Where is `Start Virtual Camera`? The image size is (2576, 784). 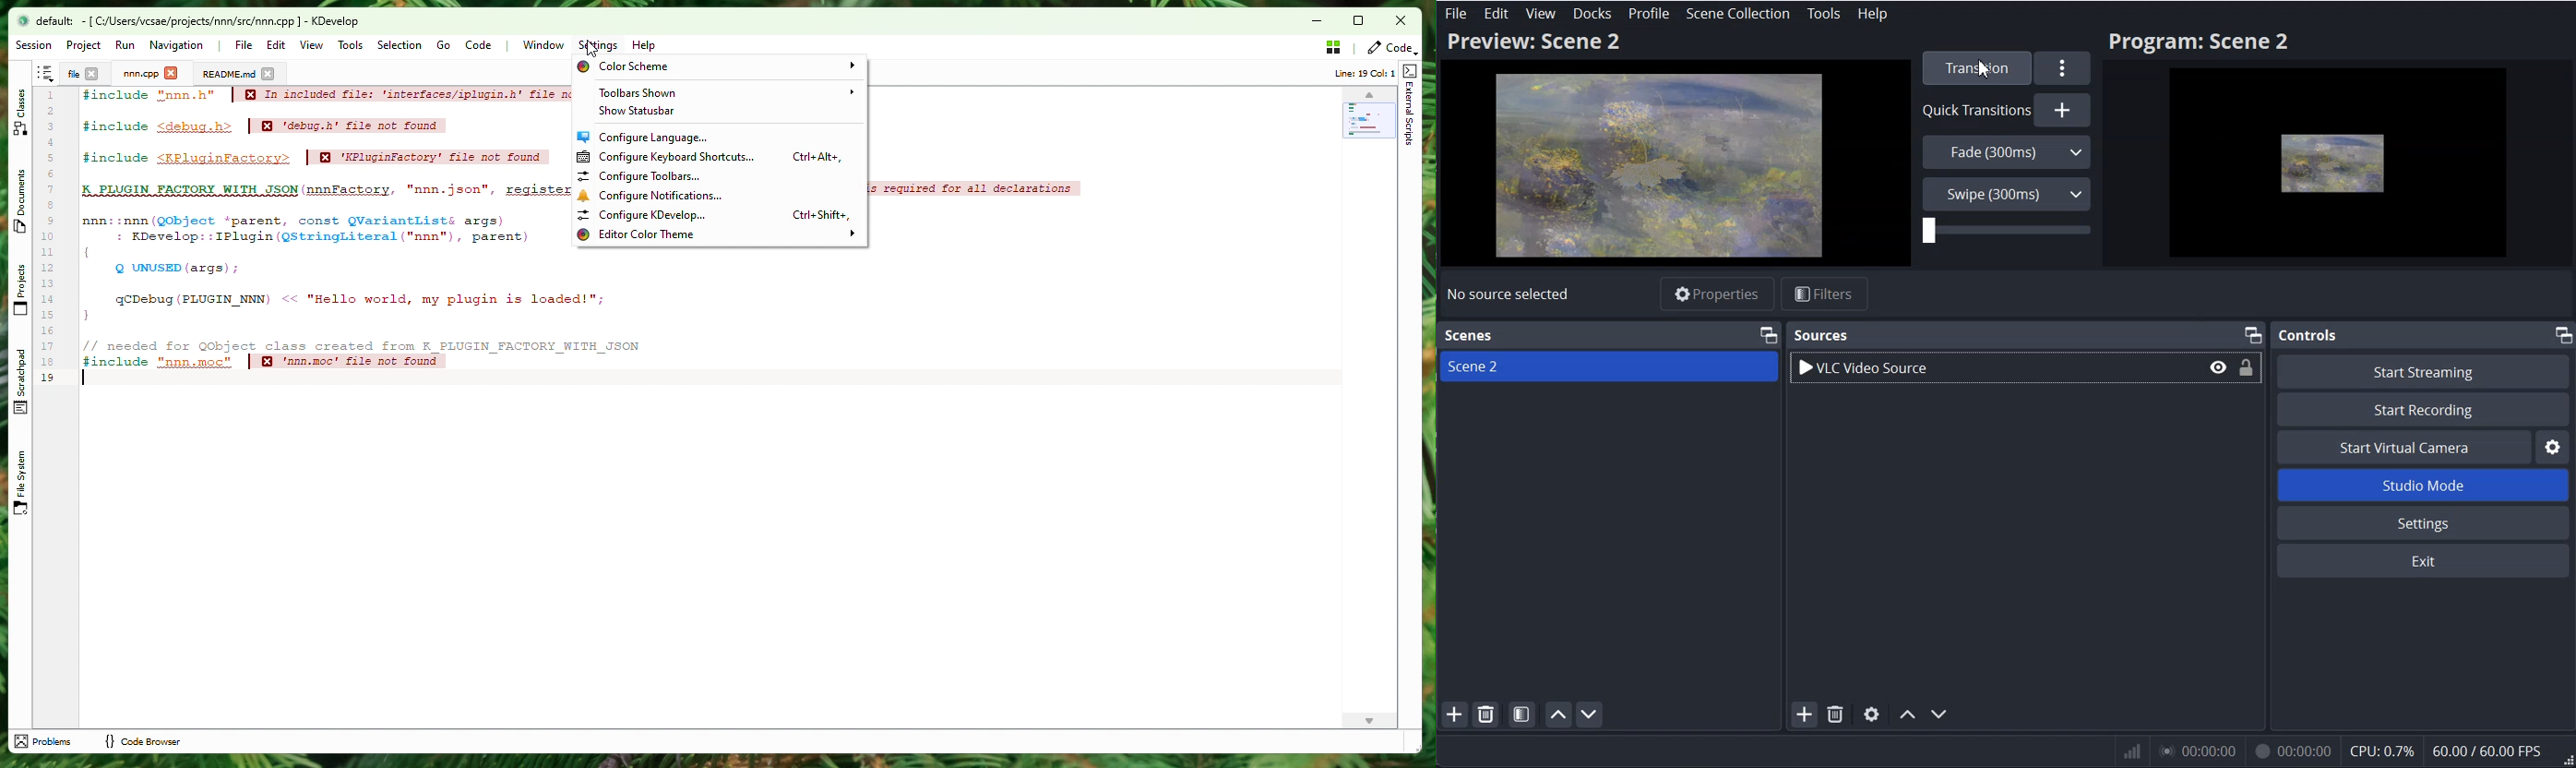
Start Virtual Camera is located at coordinates (2403, 447).